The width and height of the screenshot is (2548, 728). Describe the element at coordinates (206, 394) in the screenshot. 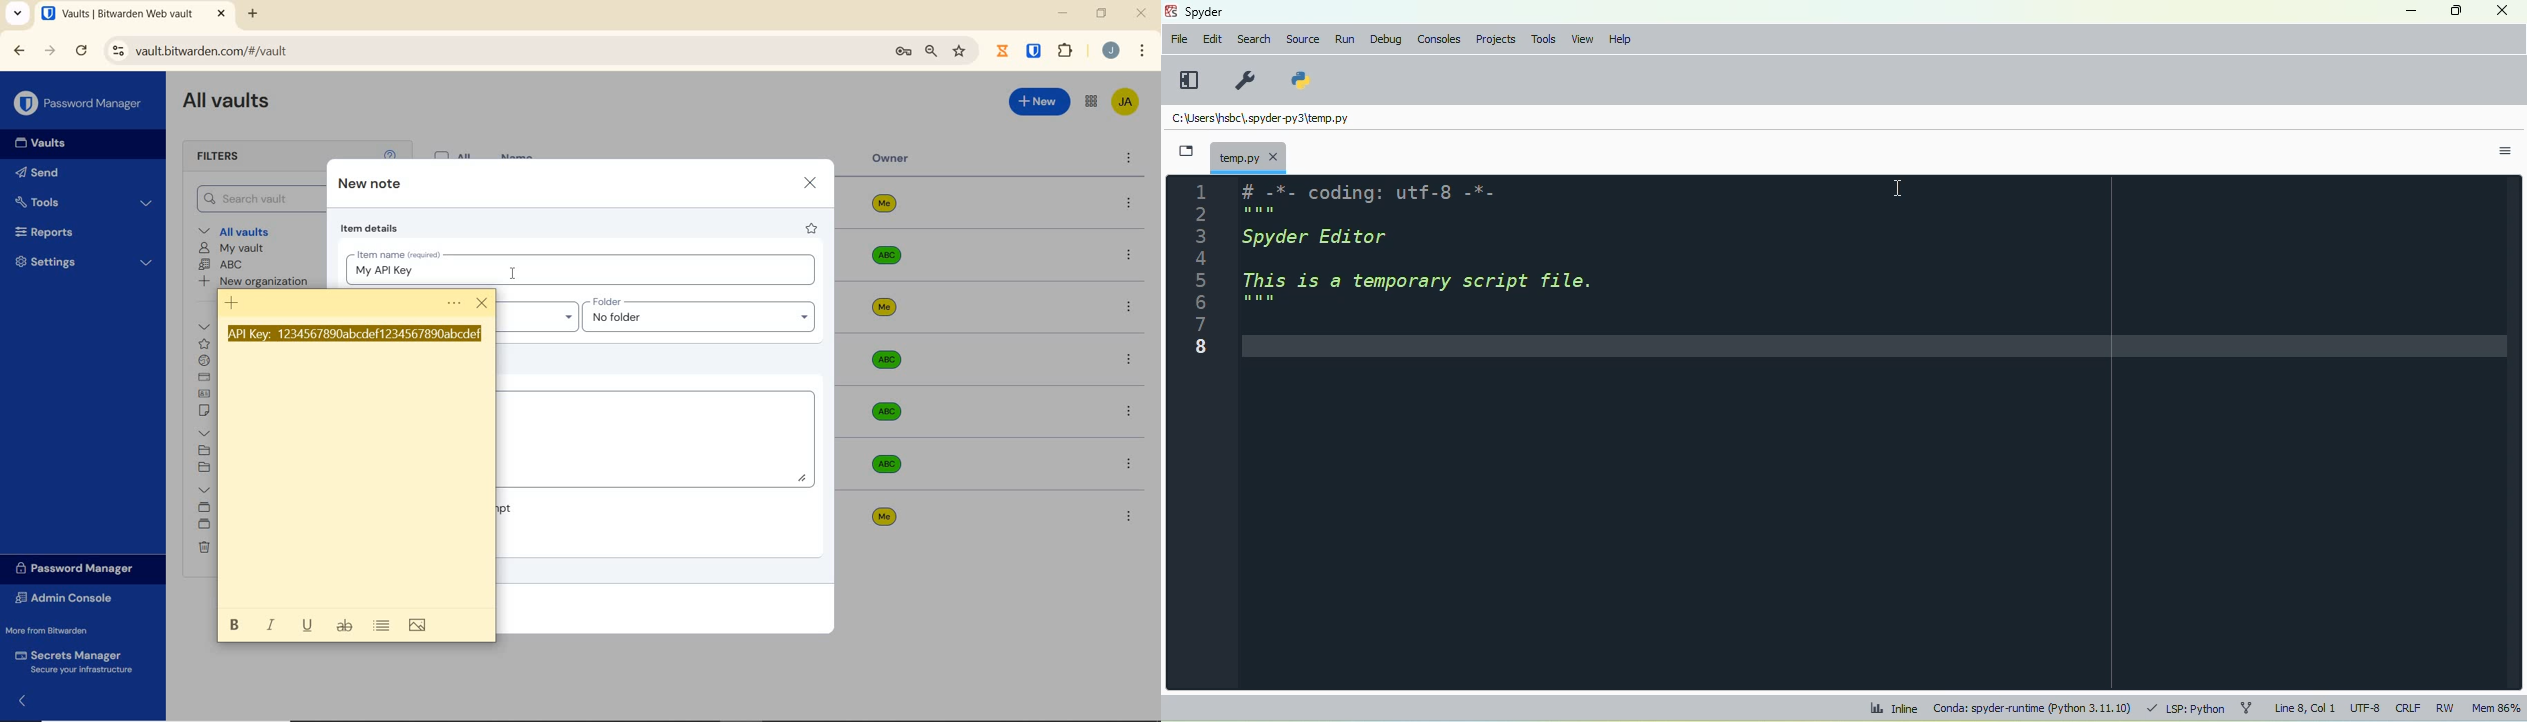

I see `identity` at that location.